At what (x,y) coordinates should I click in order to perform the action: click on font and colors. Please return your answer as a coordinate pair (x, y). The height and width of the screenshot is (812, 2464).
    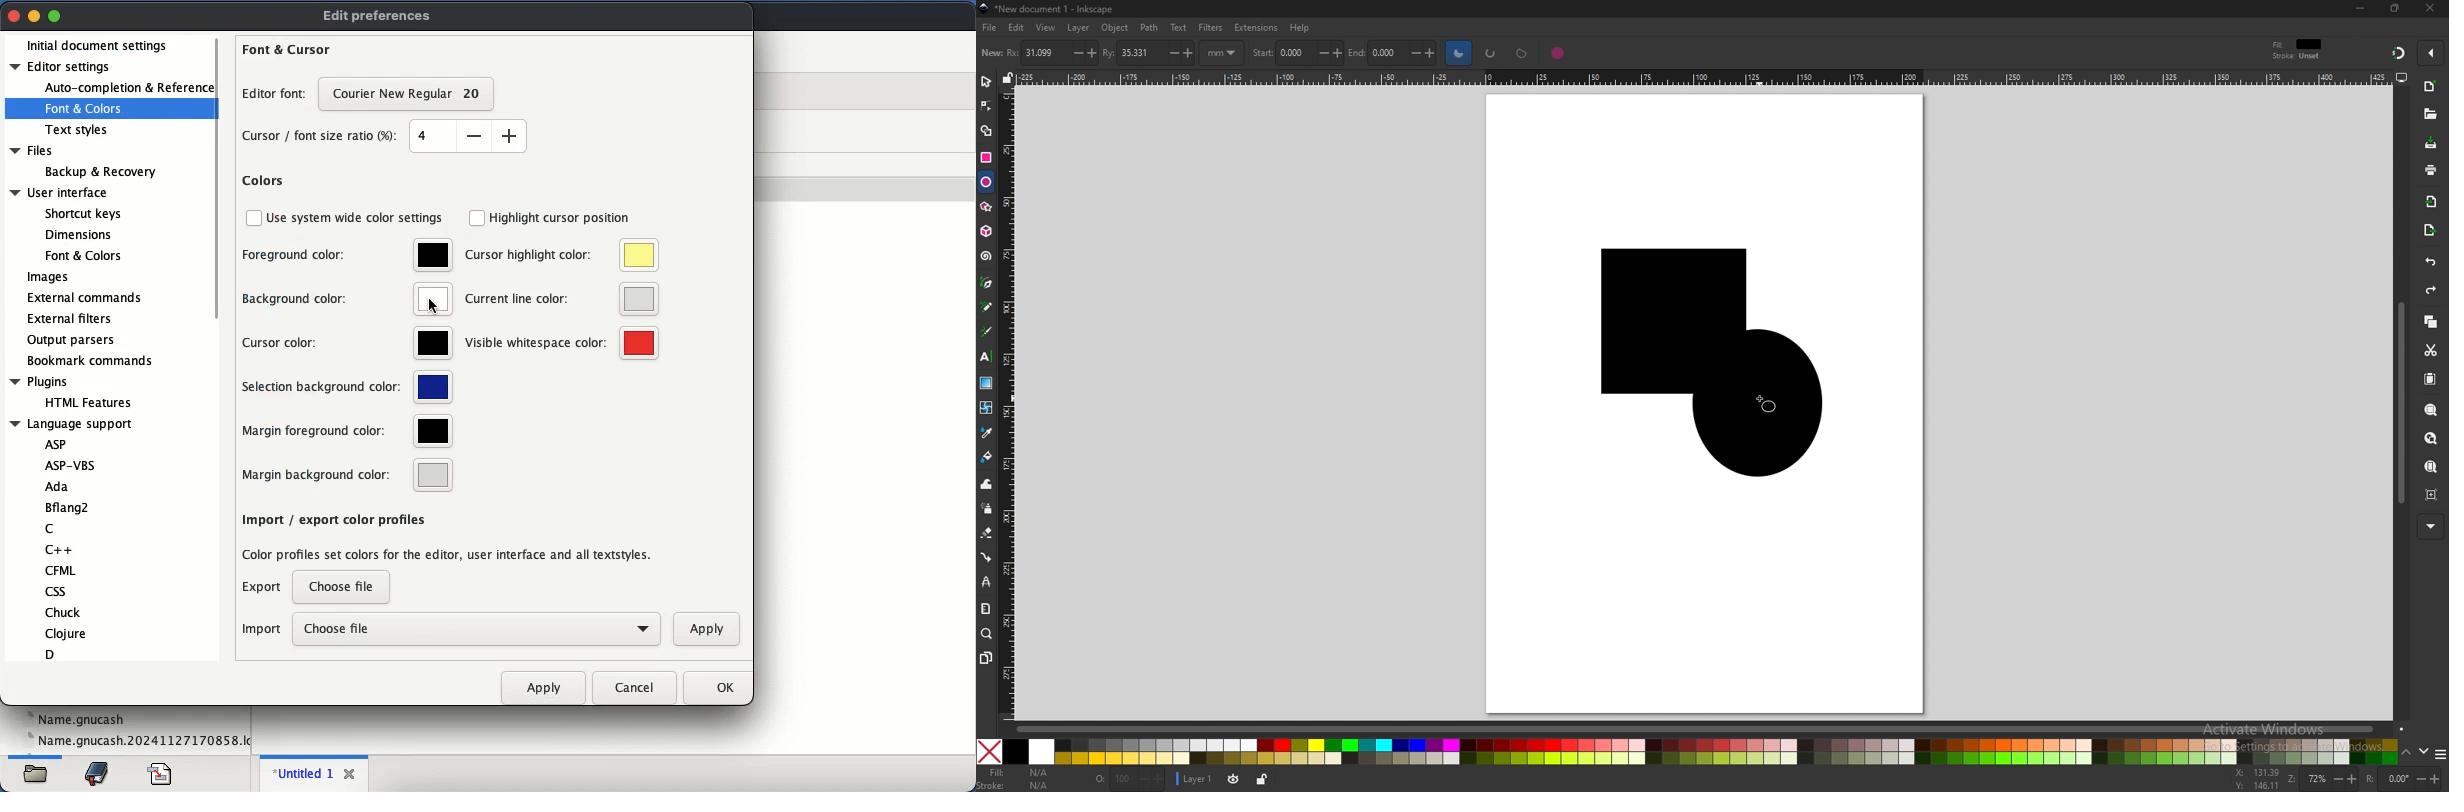
    Looking at the image, I should click on (85, 110).